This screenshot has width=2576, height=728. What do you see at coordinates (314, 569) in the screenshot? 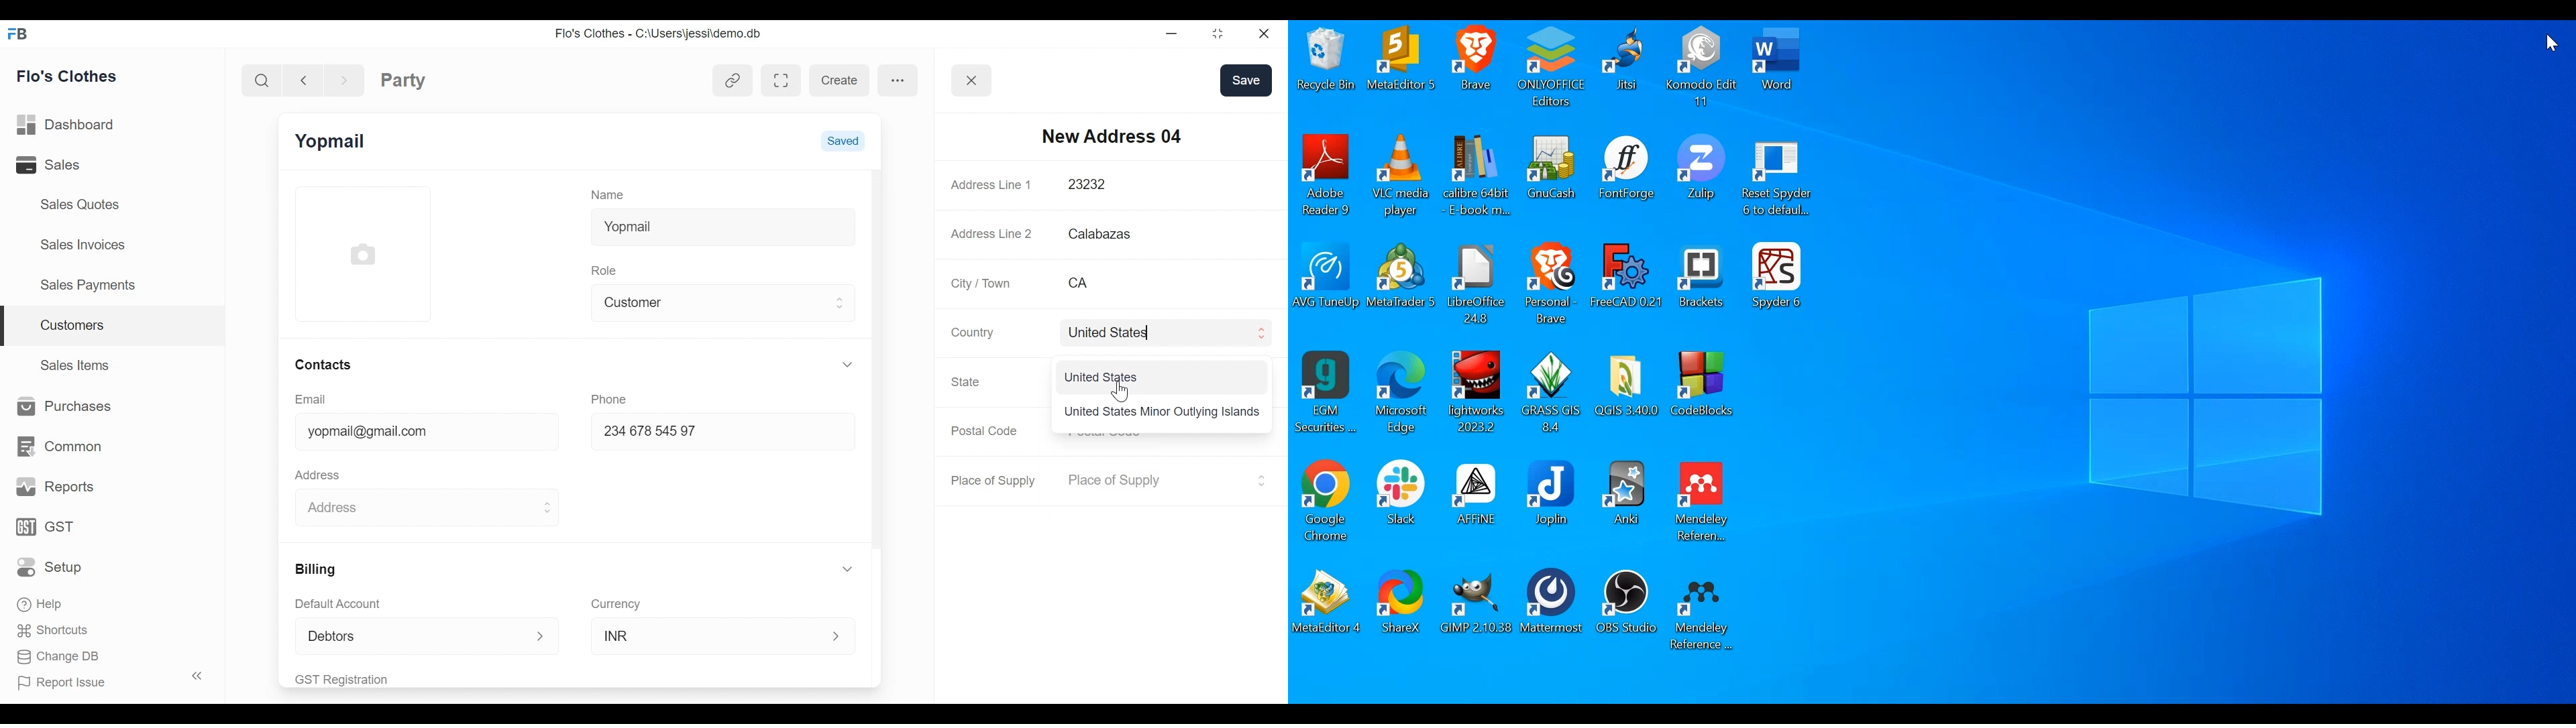
I see `Billing` at bounding box center [314, 569].